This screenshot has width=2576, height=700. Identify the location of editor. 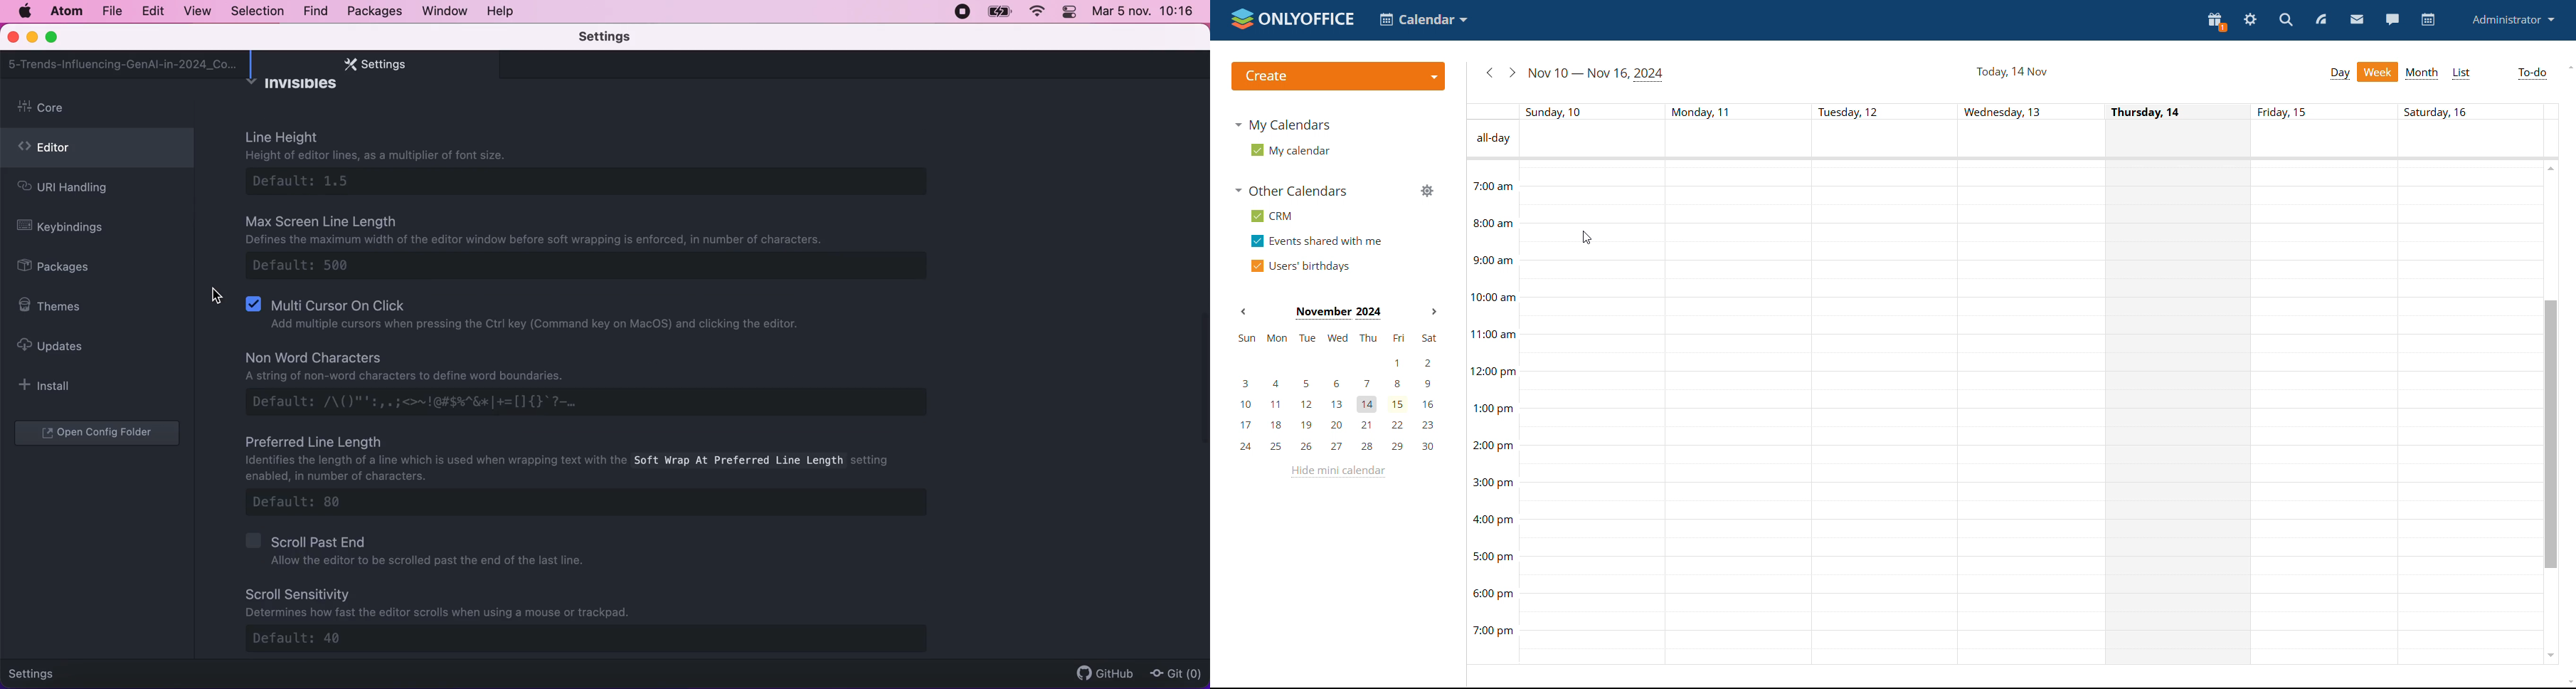
(97, 150).